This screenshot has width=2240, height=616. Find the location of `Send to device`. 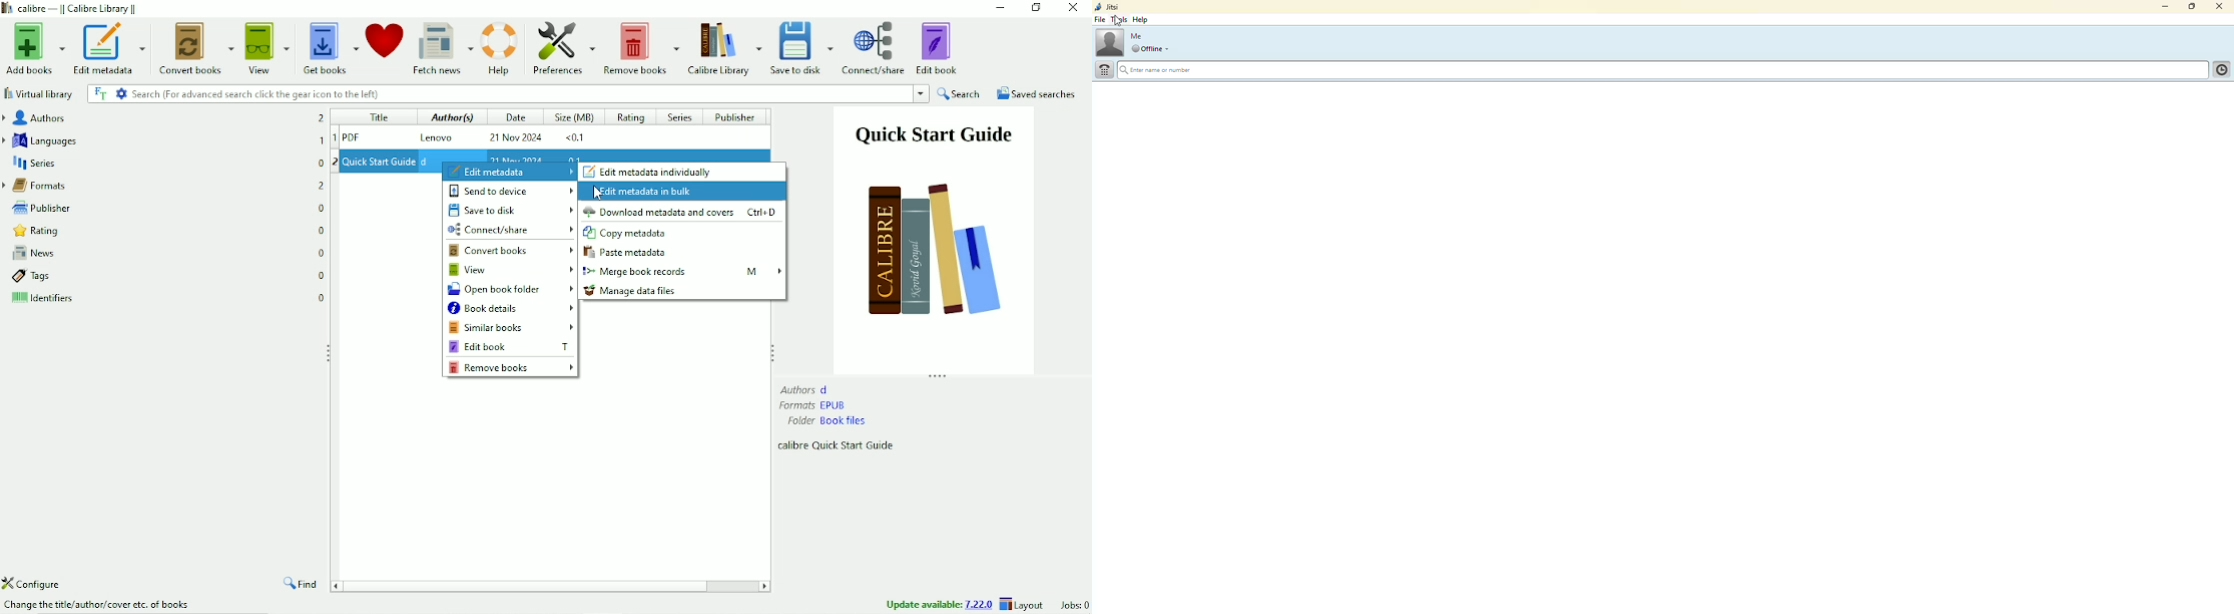

Send to device is located at coordinates (505, 191).